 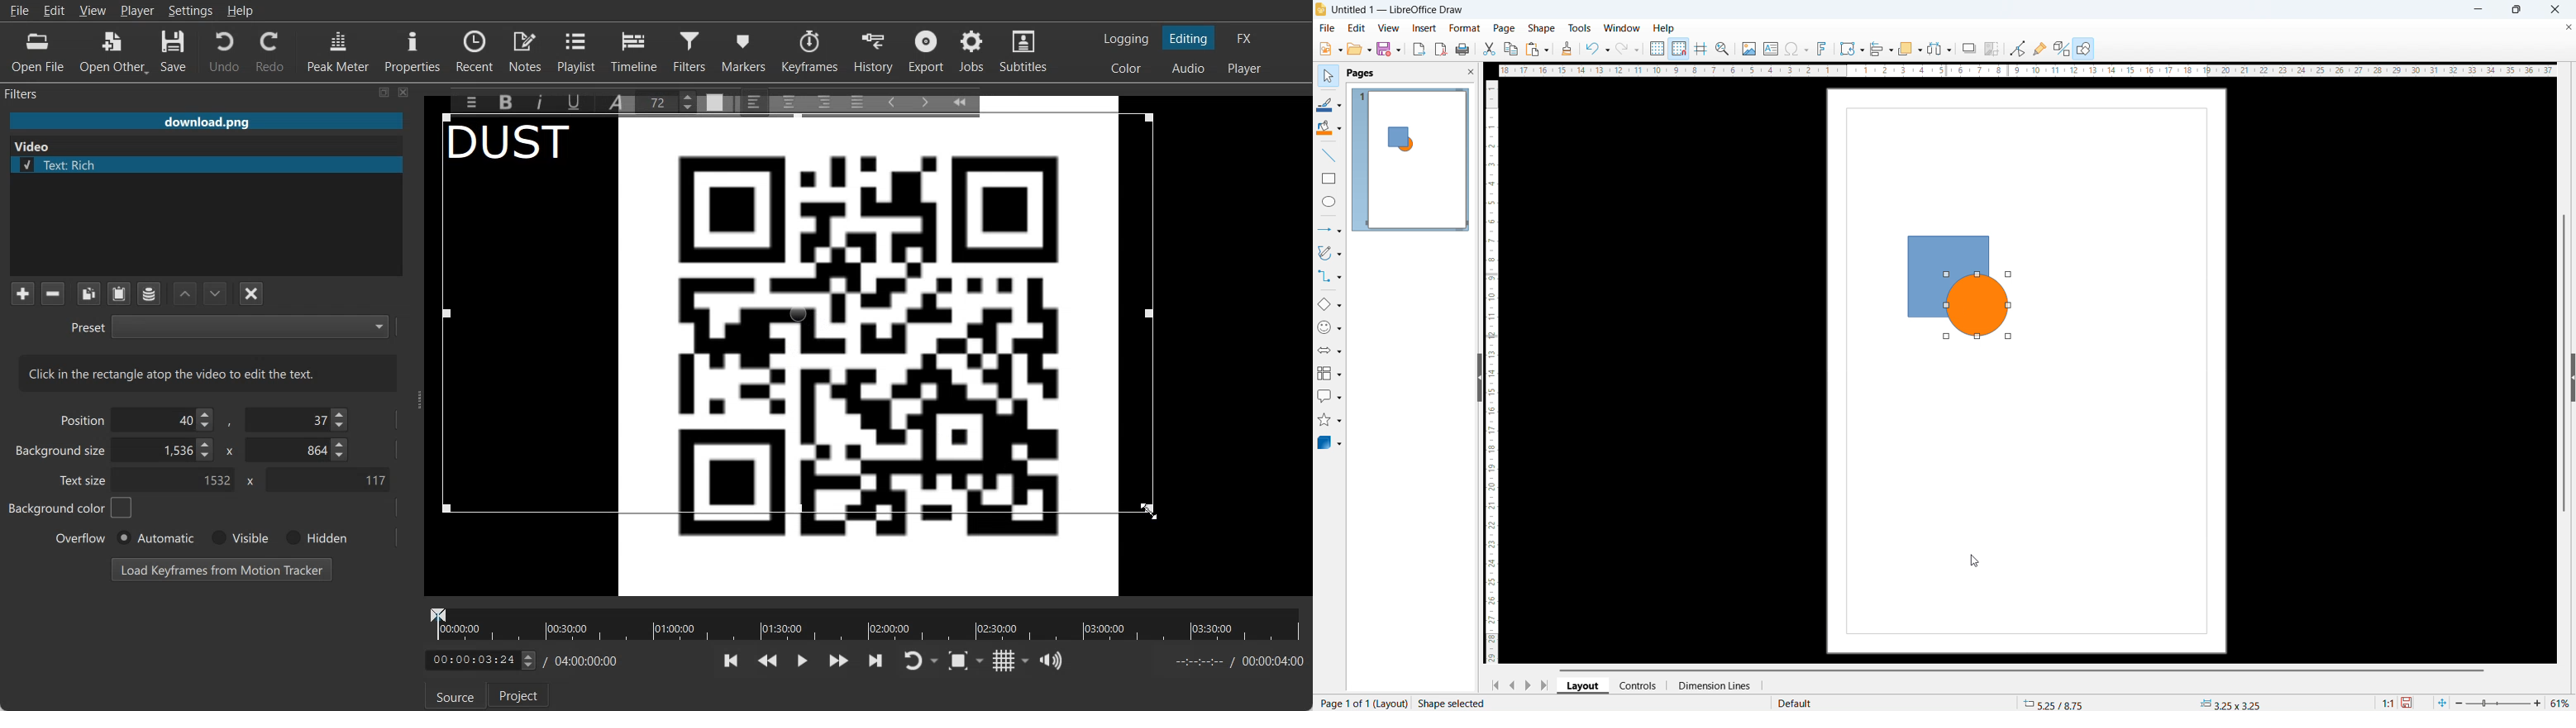 I want to click on copy , so click(x=1512, y=49).